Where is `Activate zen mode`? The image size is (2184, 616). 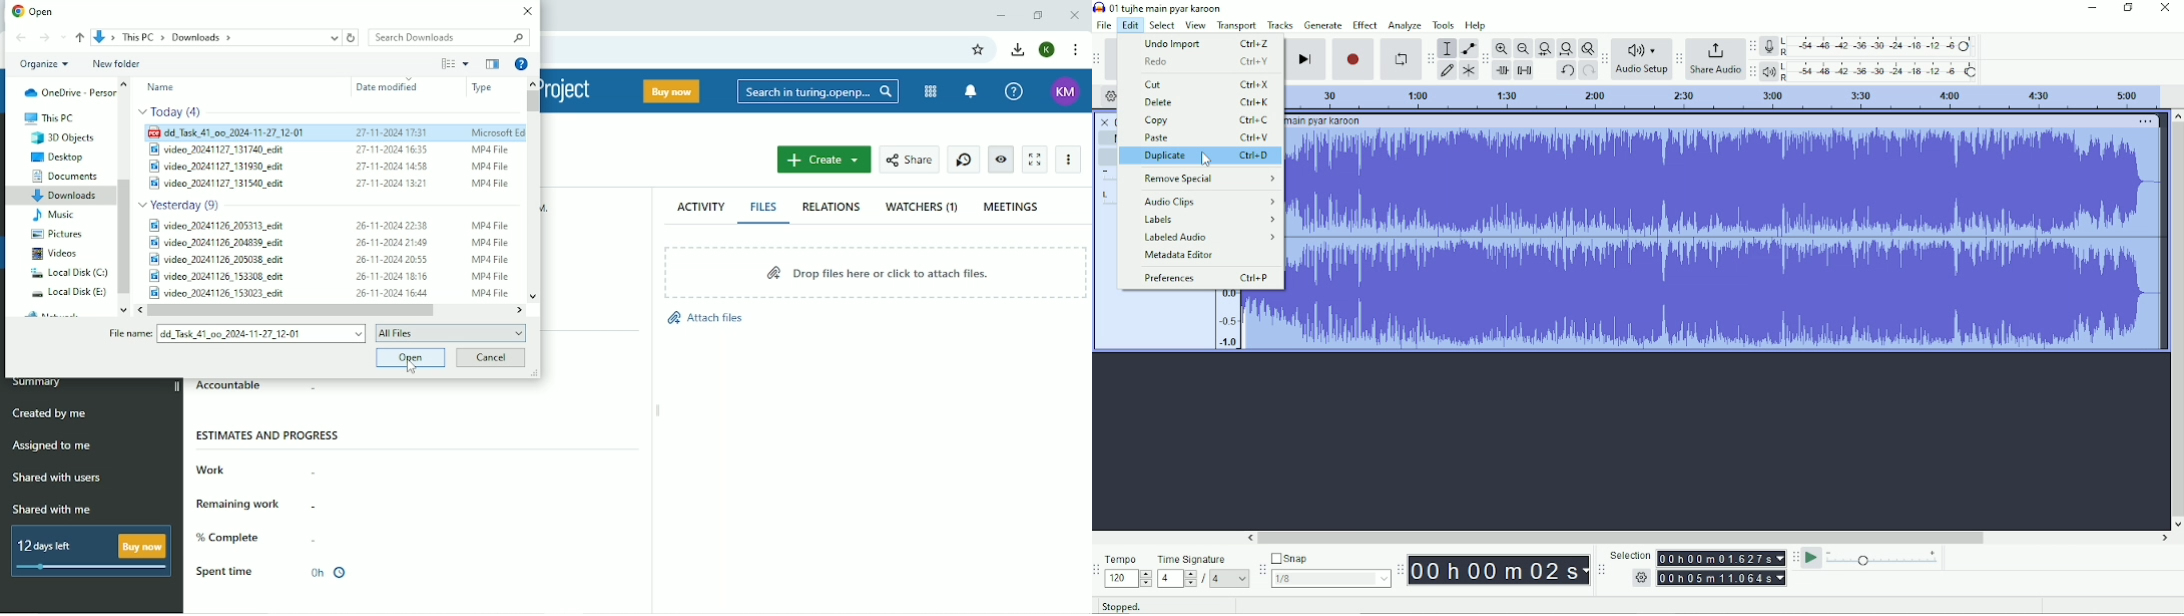
Activate zen mode is located at coordinates (1035, 159).